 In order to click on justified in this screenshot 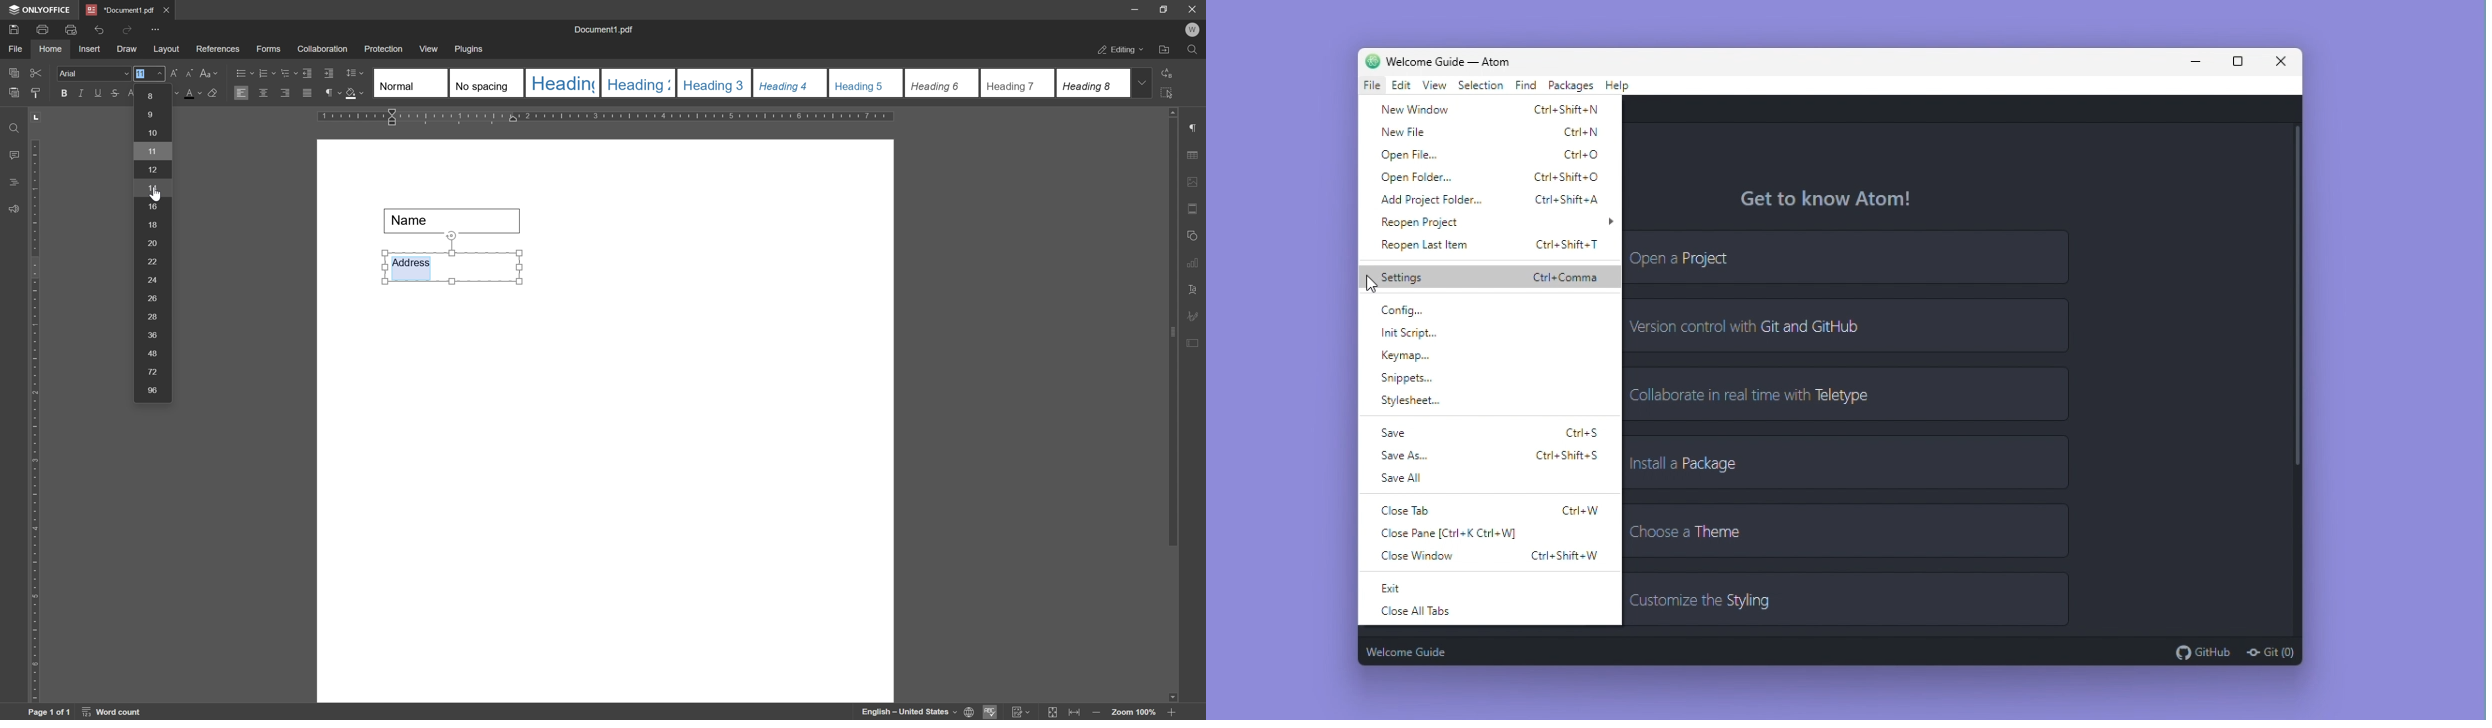, I will do `click(306, 93)`.